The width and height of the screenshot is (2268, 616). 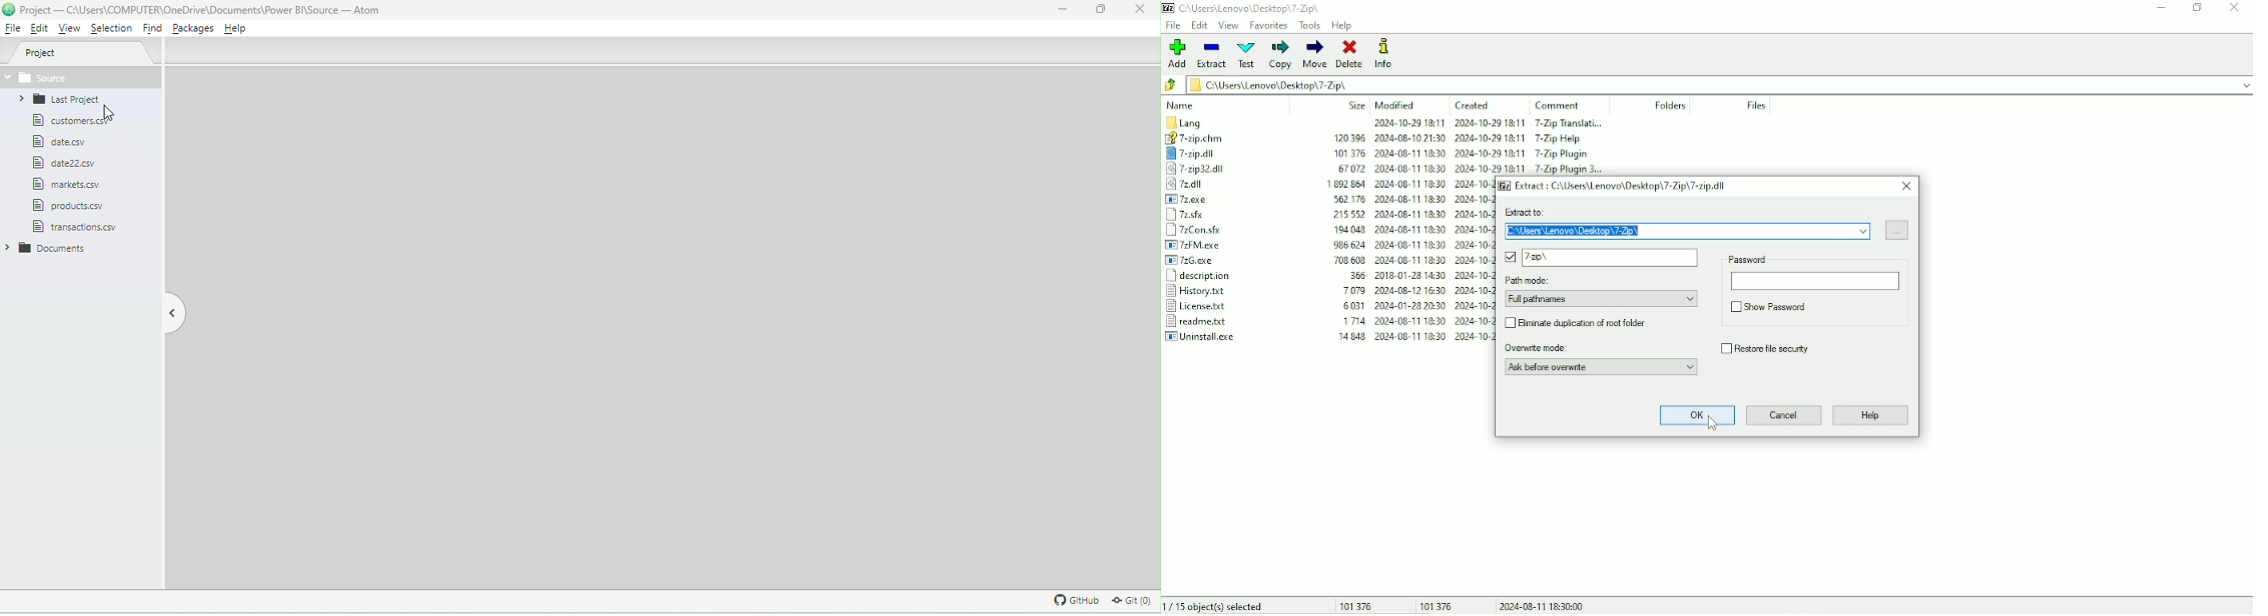 I want to click on Close, so click(x=1142, y=13).